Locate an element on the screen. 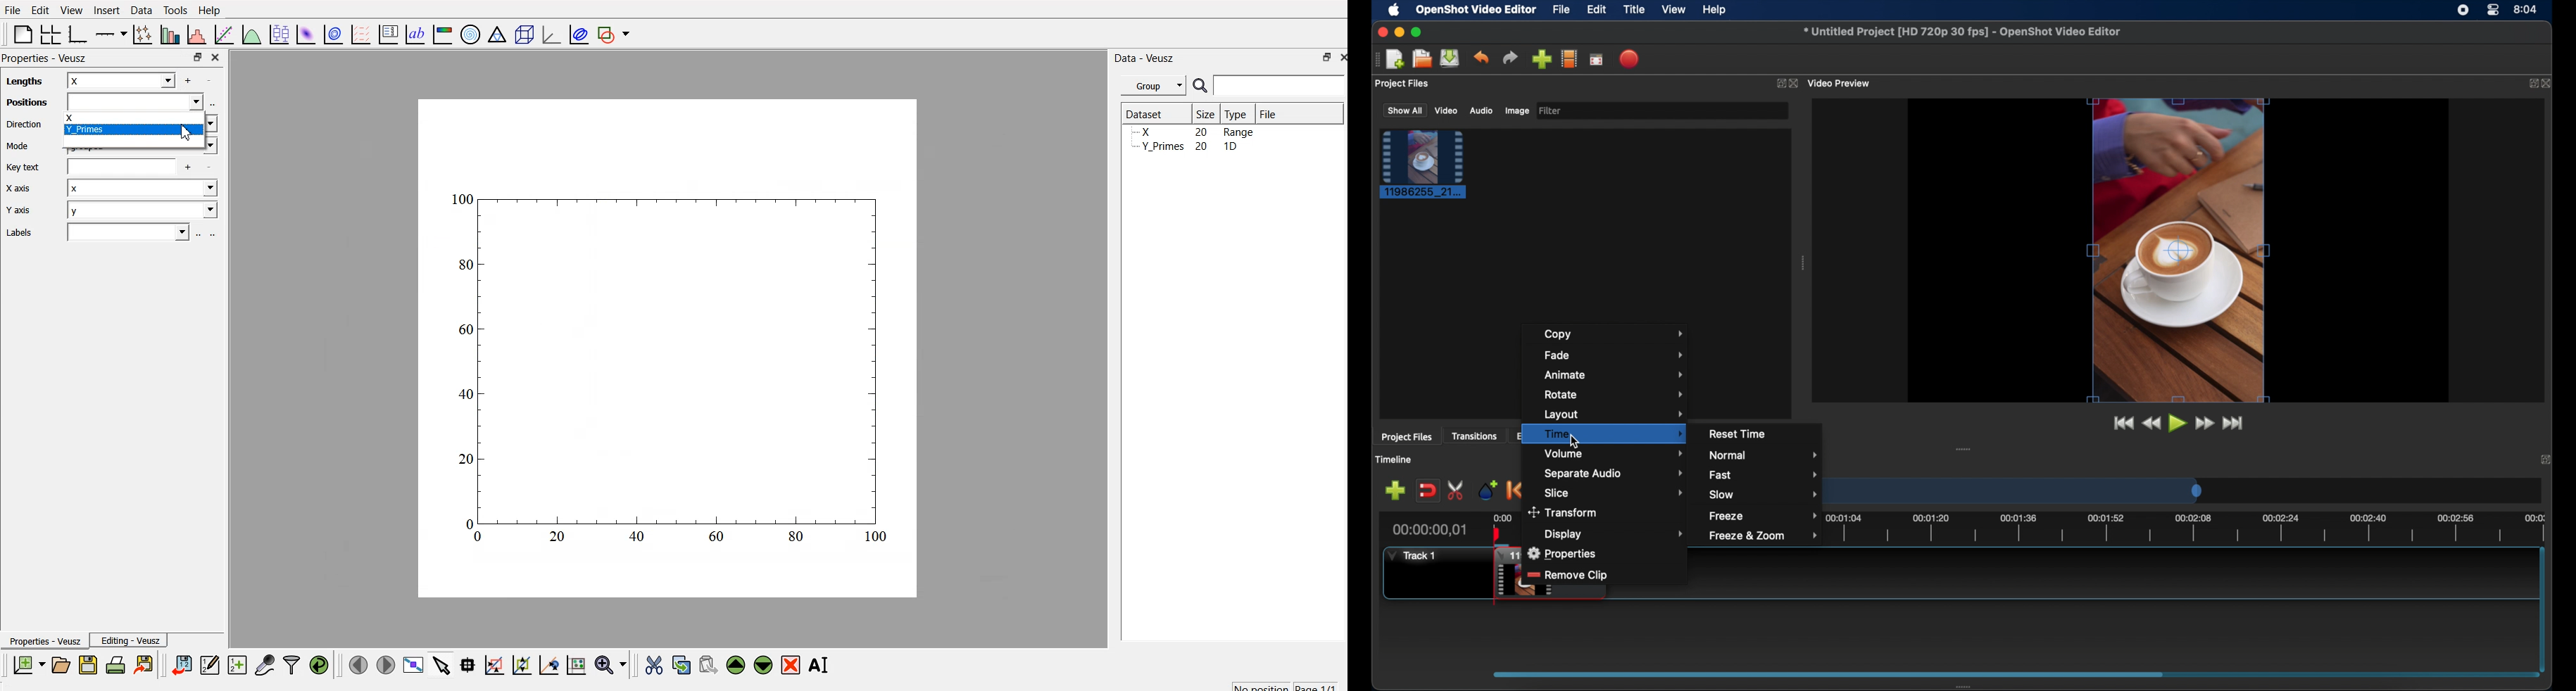 This screenshot has height=700, width=2576. filter is located at coordinates (1551, 111).